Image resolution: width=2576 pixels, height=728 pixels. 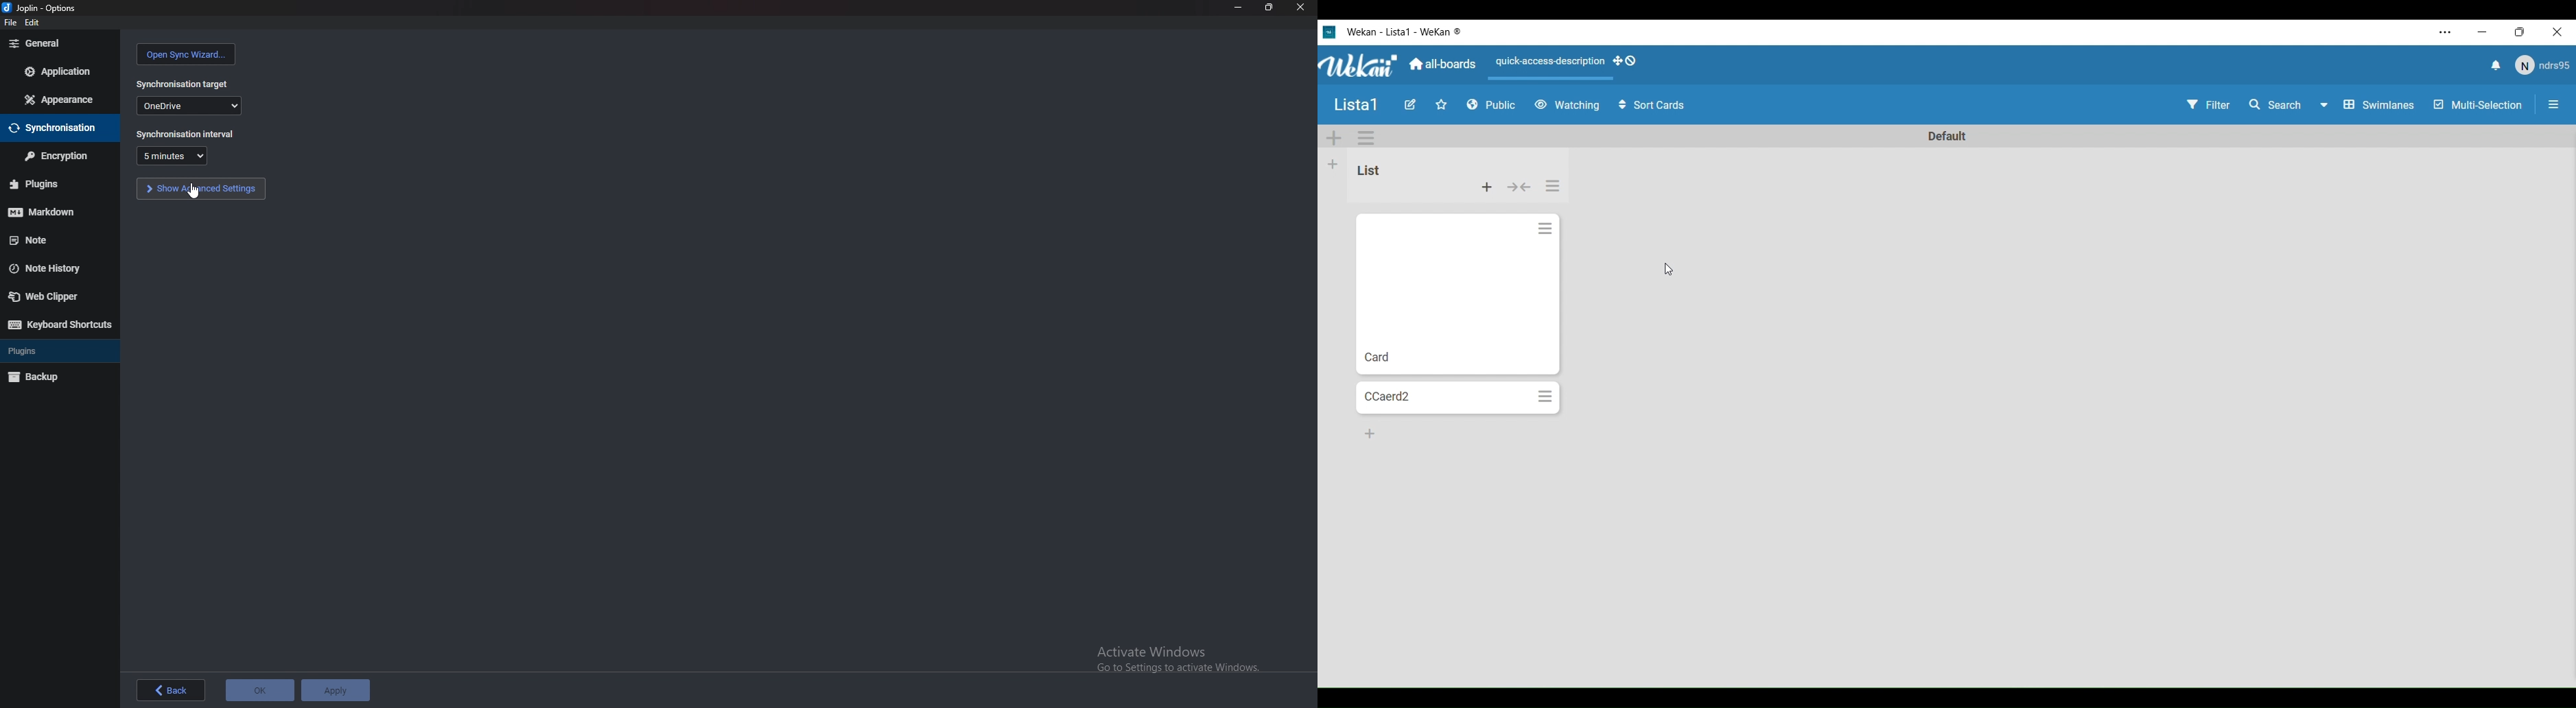 What do you see at coordinates (185, 134) in the screenshot?
I see `sync interval` at bounding box center [185, 134].